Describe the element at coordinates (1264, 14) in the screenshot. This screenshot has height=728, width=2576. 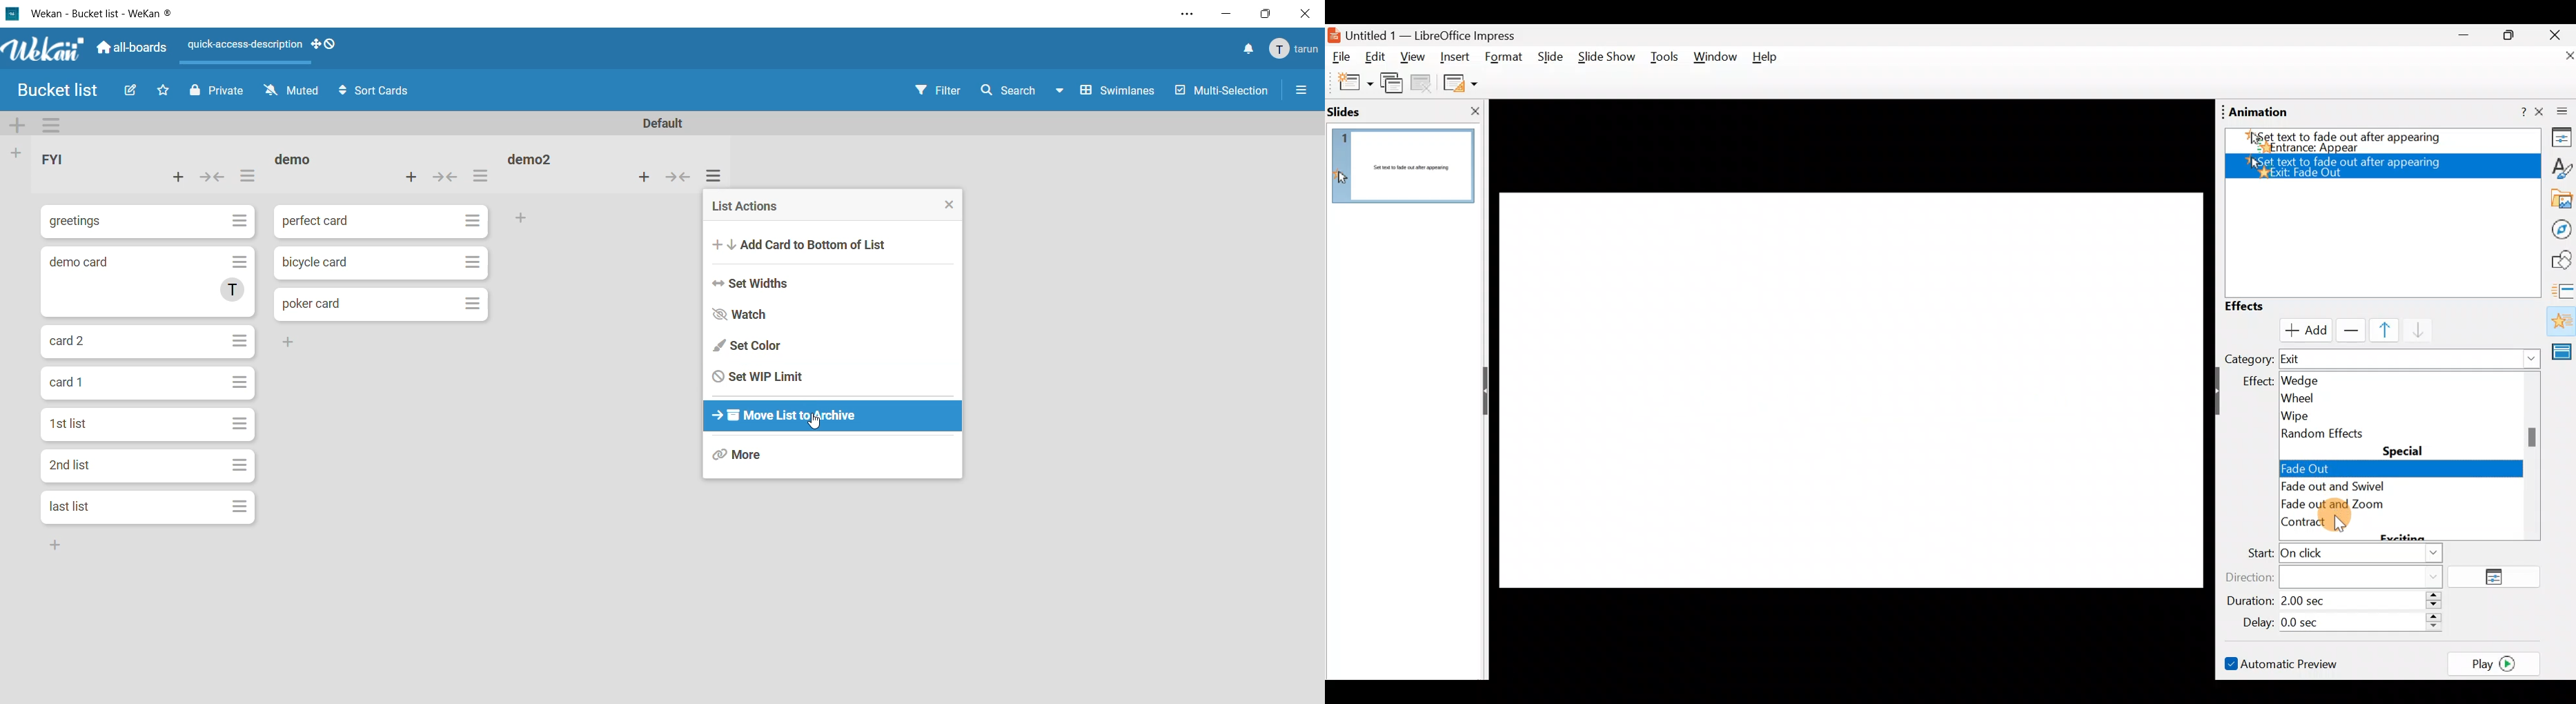
I see `maximize` at that location.